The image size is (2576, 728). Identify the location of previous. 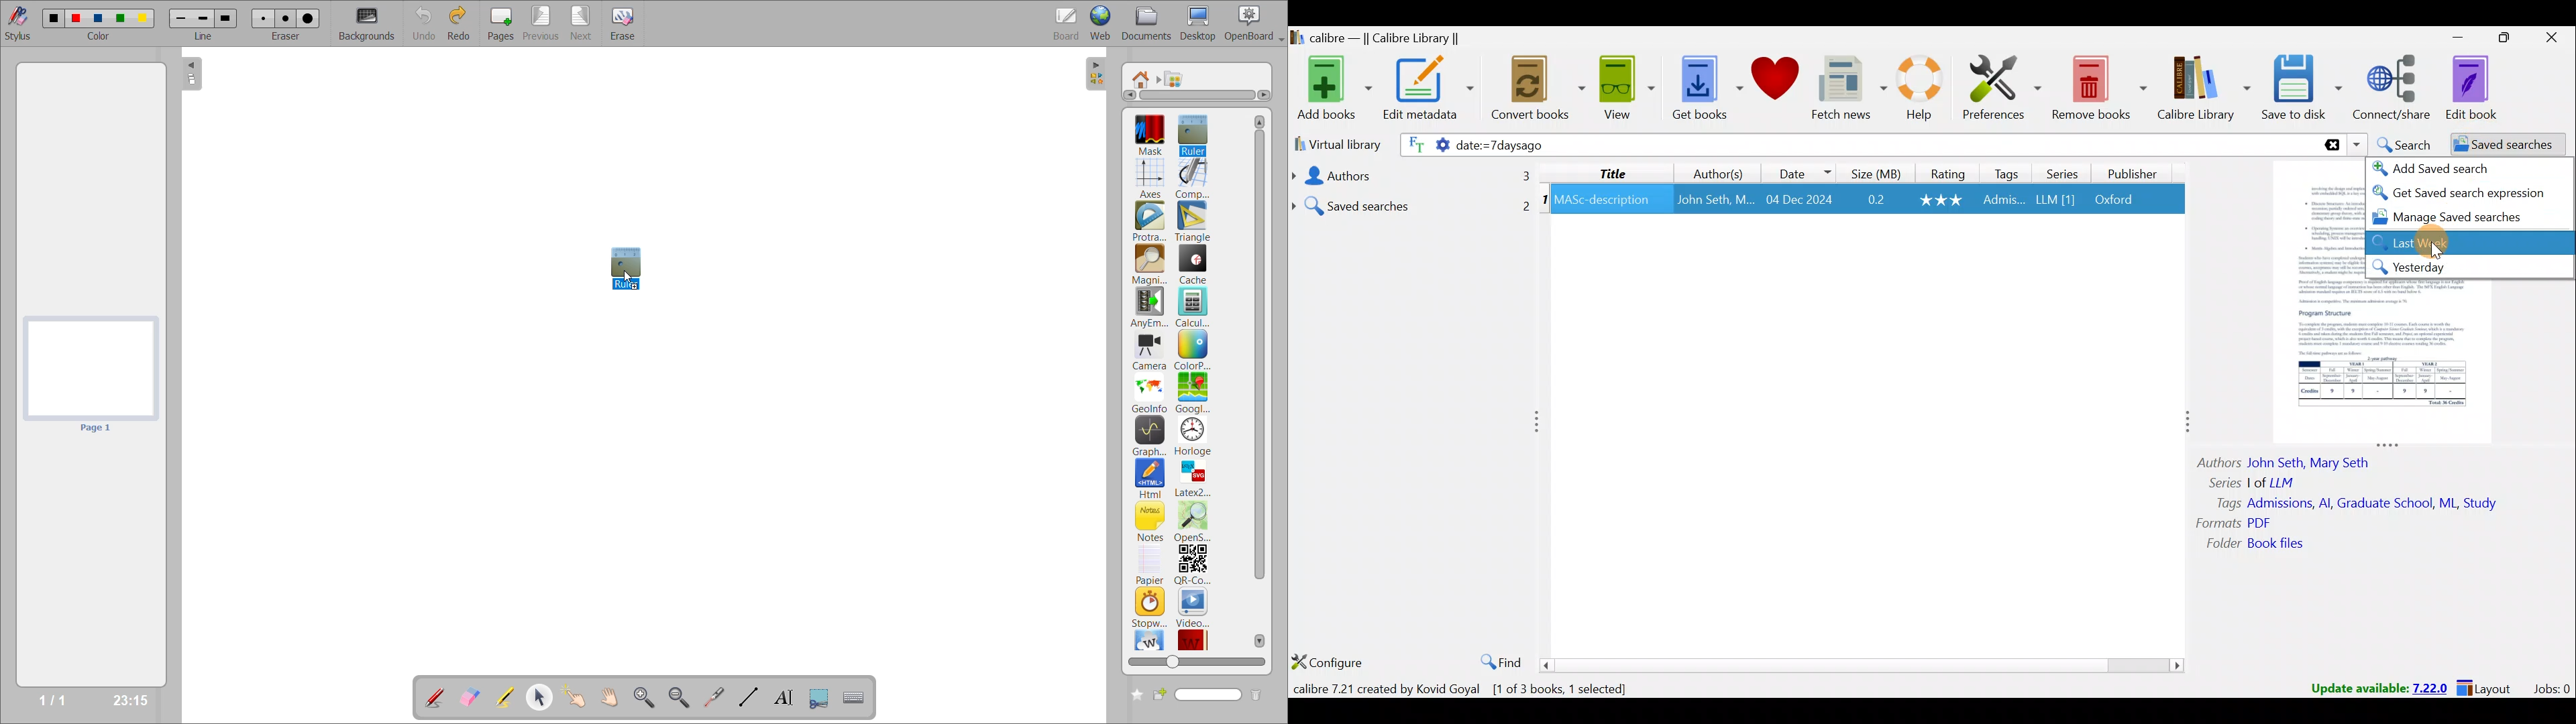
(541, 22).